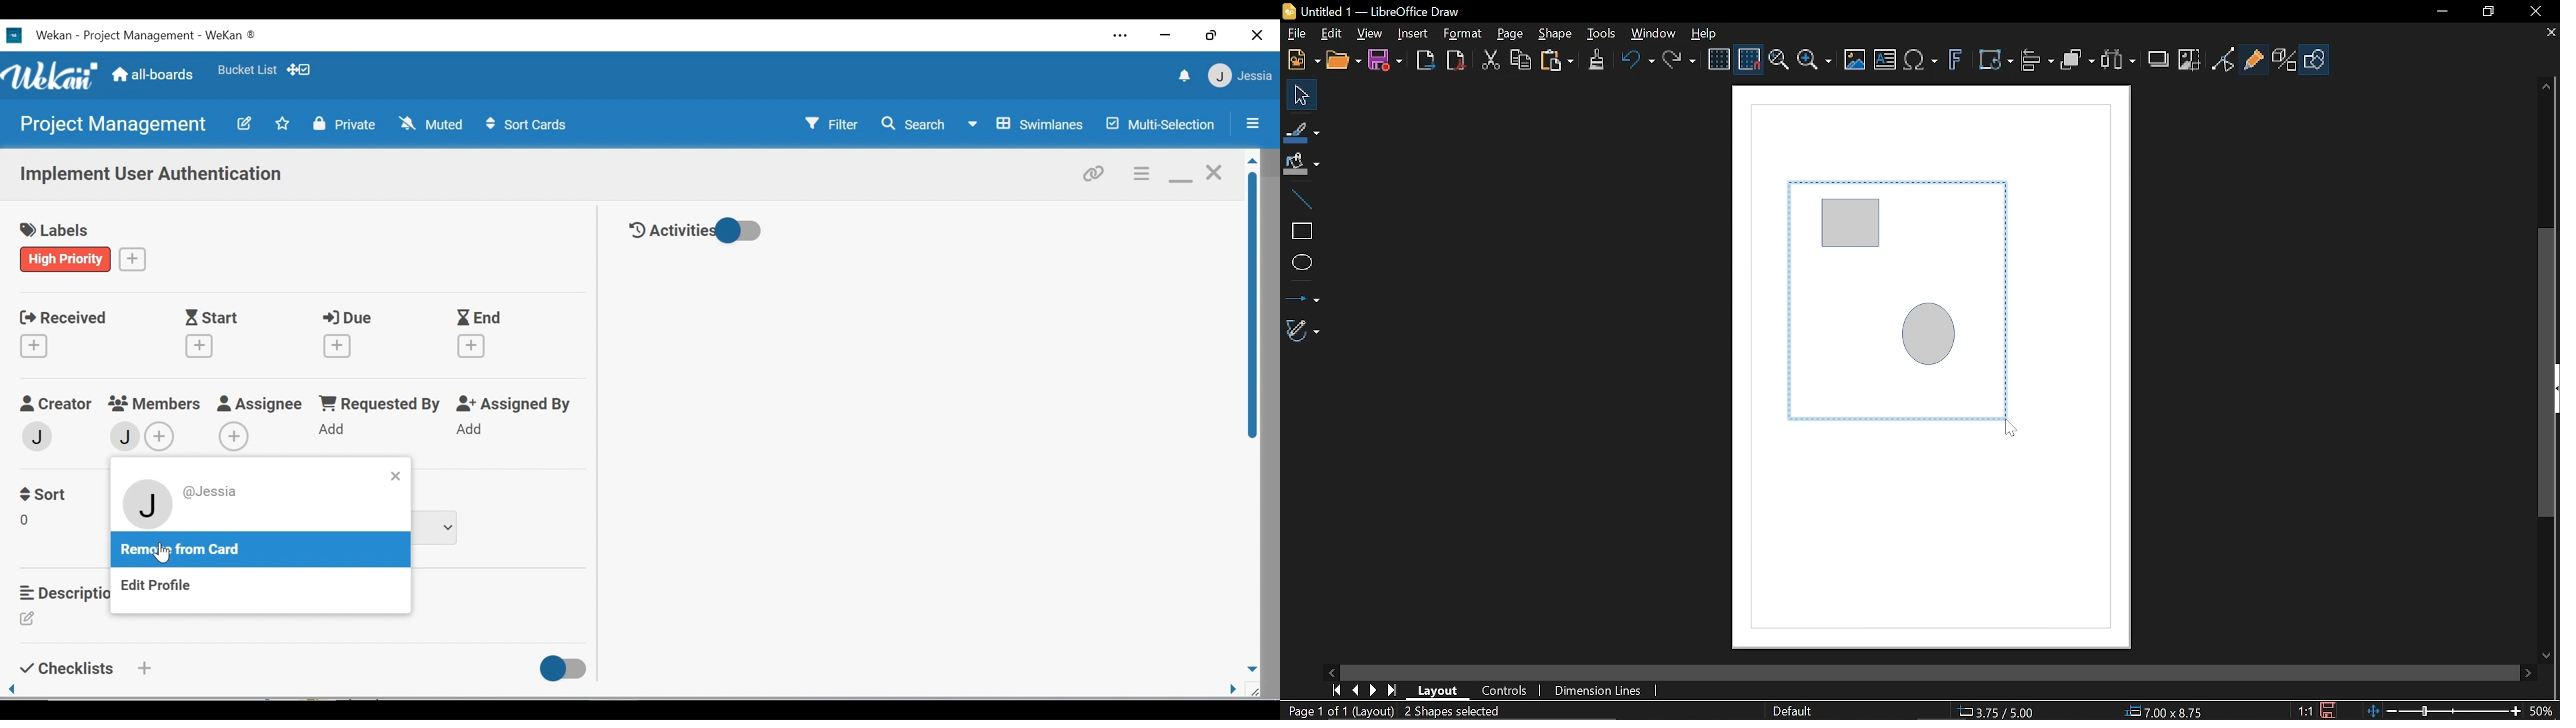  What do you see at coordinates (115, 125) in the screenshot?
I see `Project Management` at bounding box center [115, 125].